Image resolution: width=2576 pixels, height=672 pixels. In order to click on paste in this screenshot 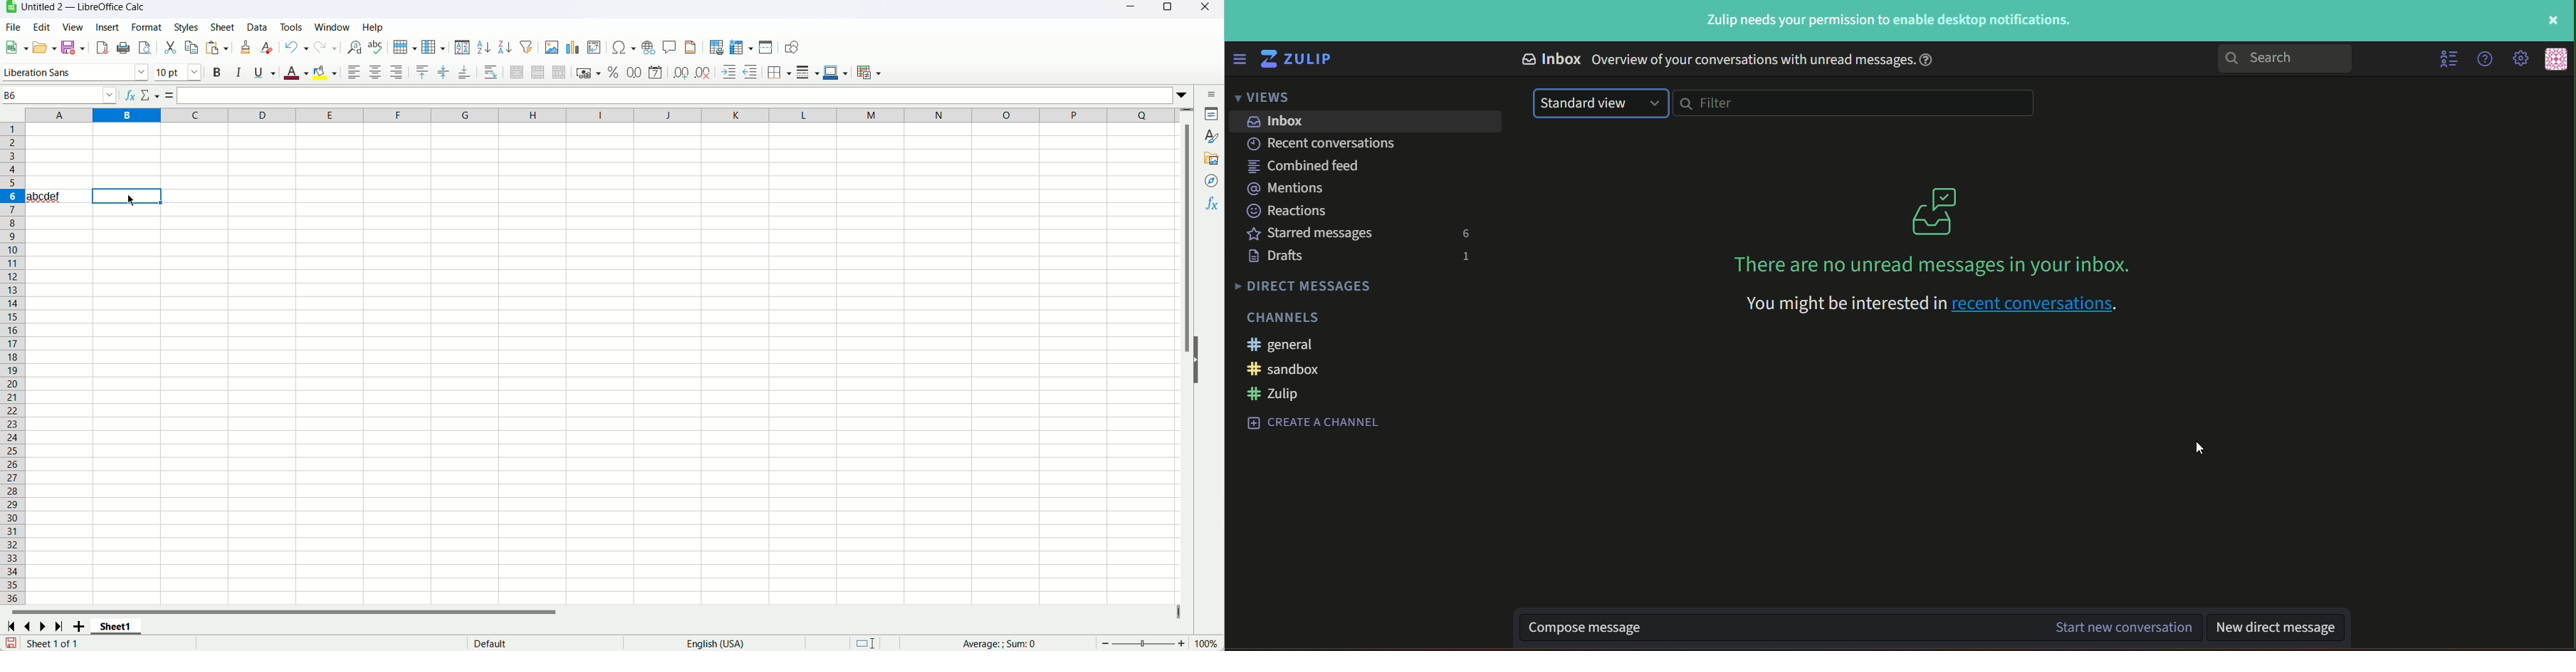, I will do `click(217, 47)`.